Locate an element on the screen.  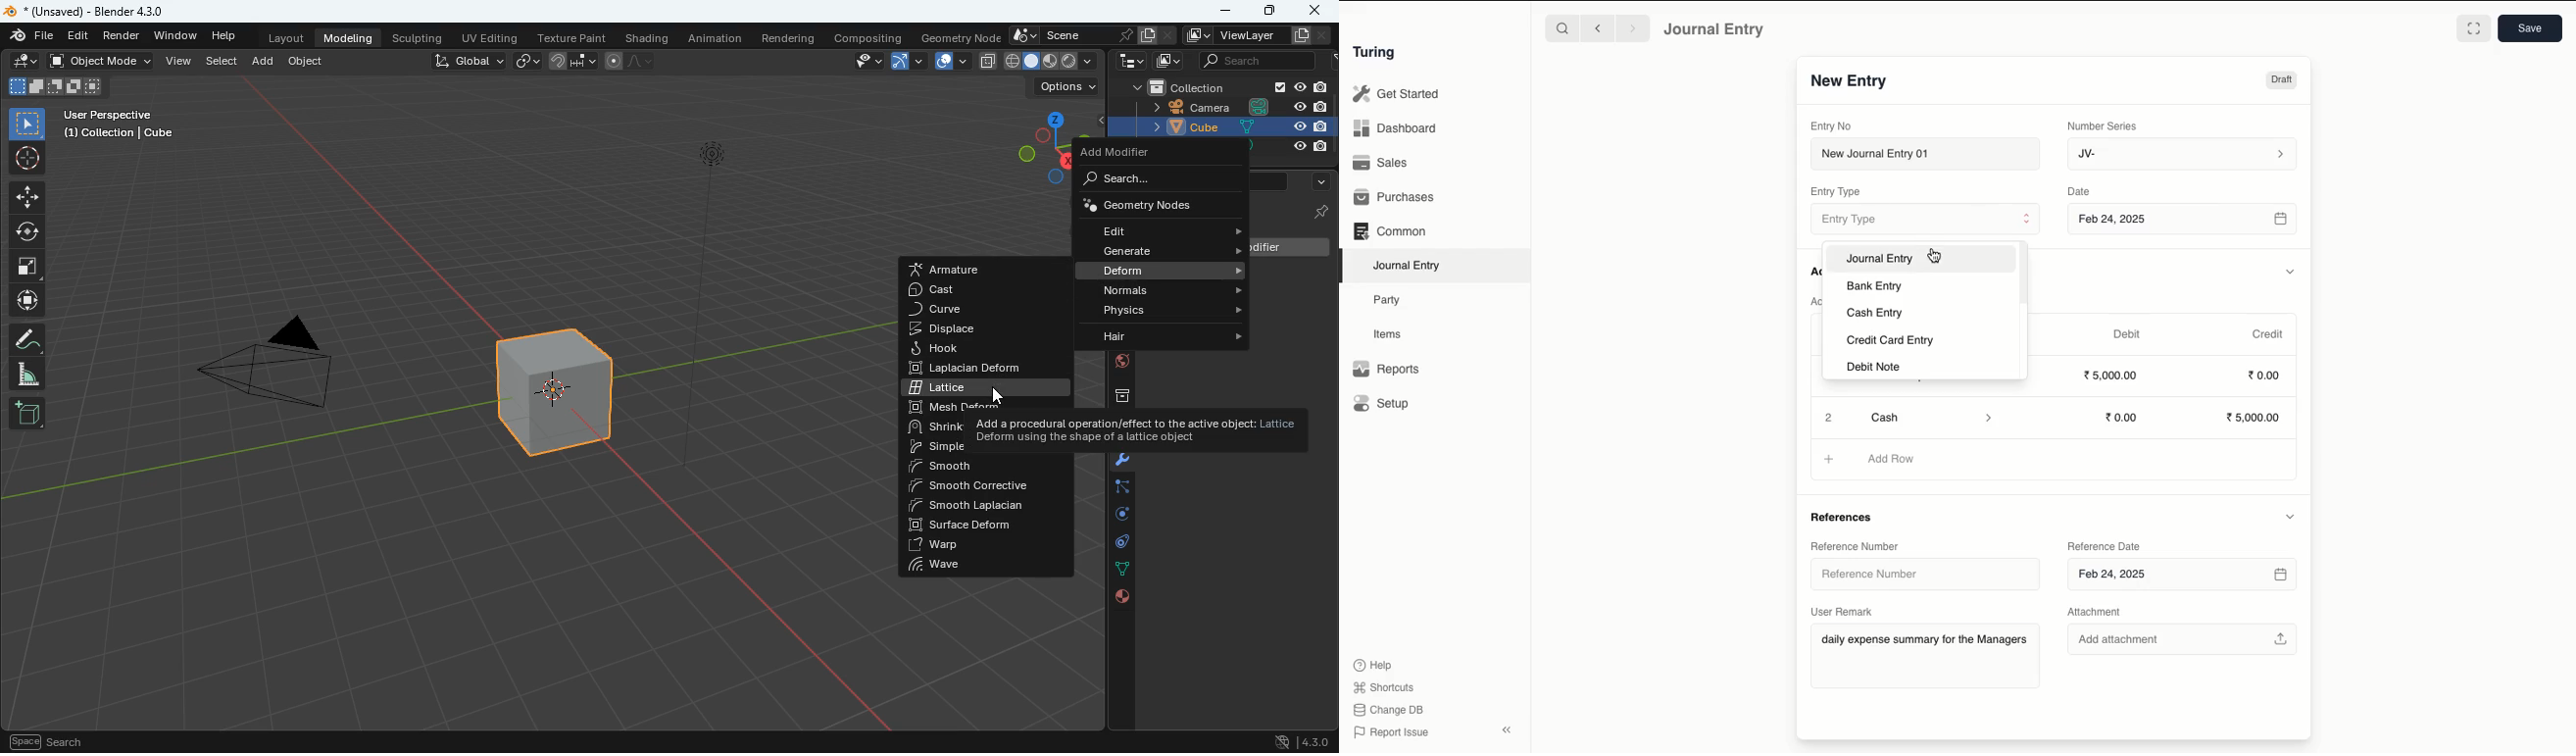
curve is located at coordinates (959, 311).